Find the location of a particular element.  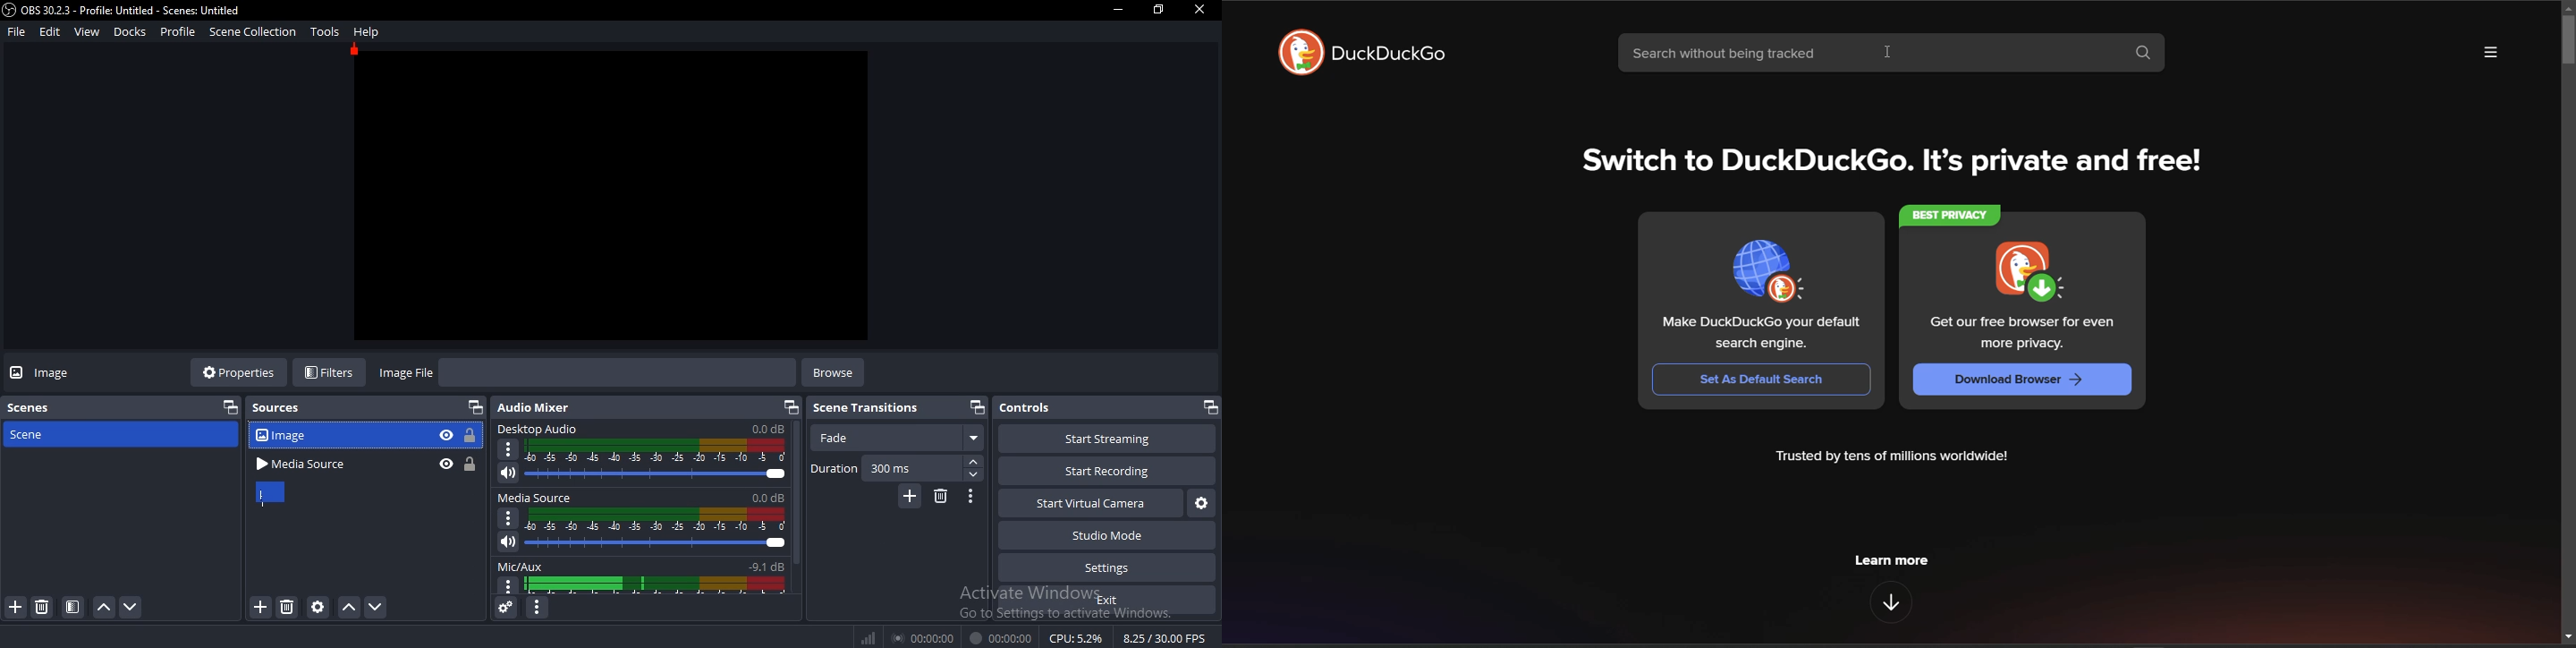

profile is located at coordinates (176, 33).